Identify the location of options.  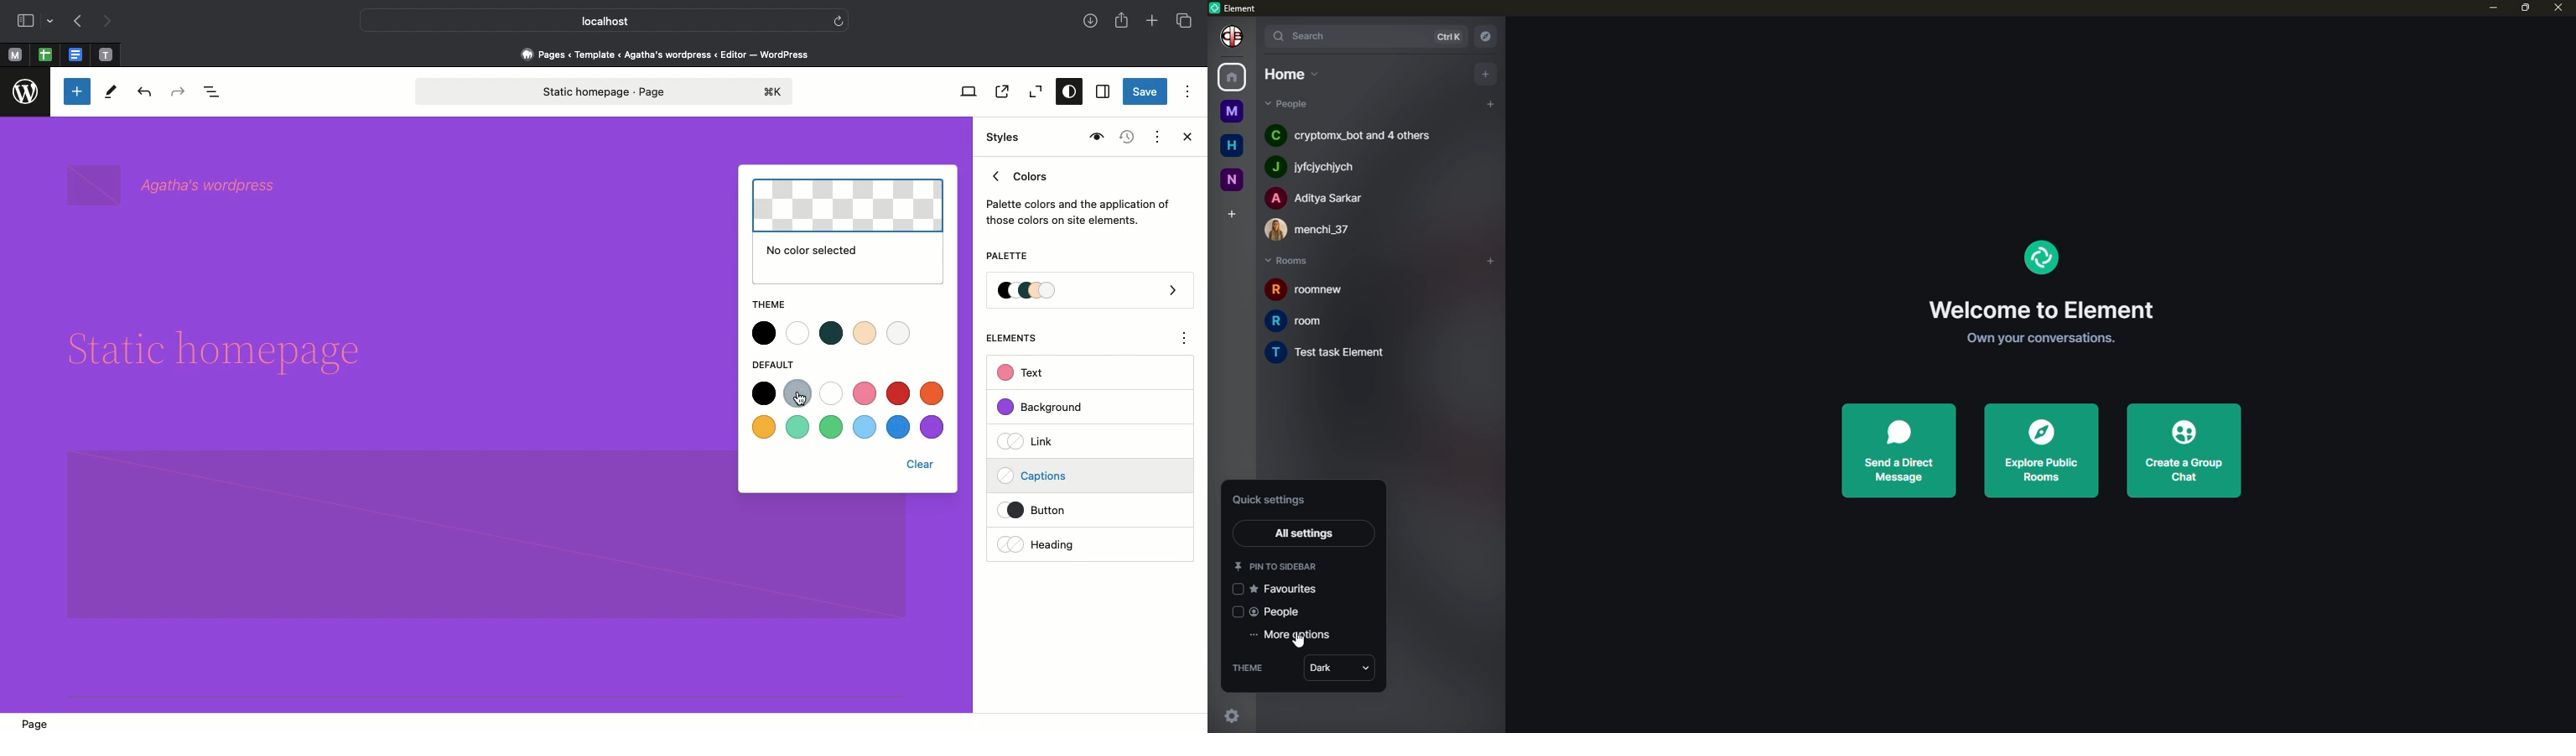
(1185, 341).